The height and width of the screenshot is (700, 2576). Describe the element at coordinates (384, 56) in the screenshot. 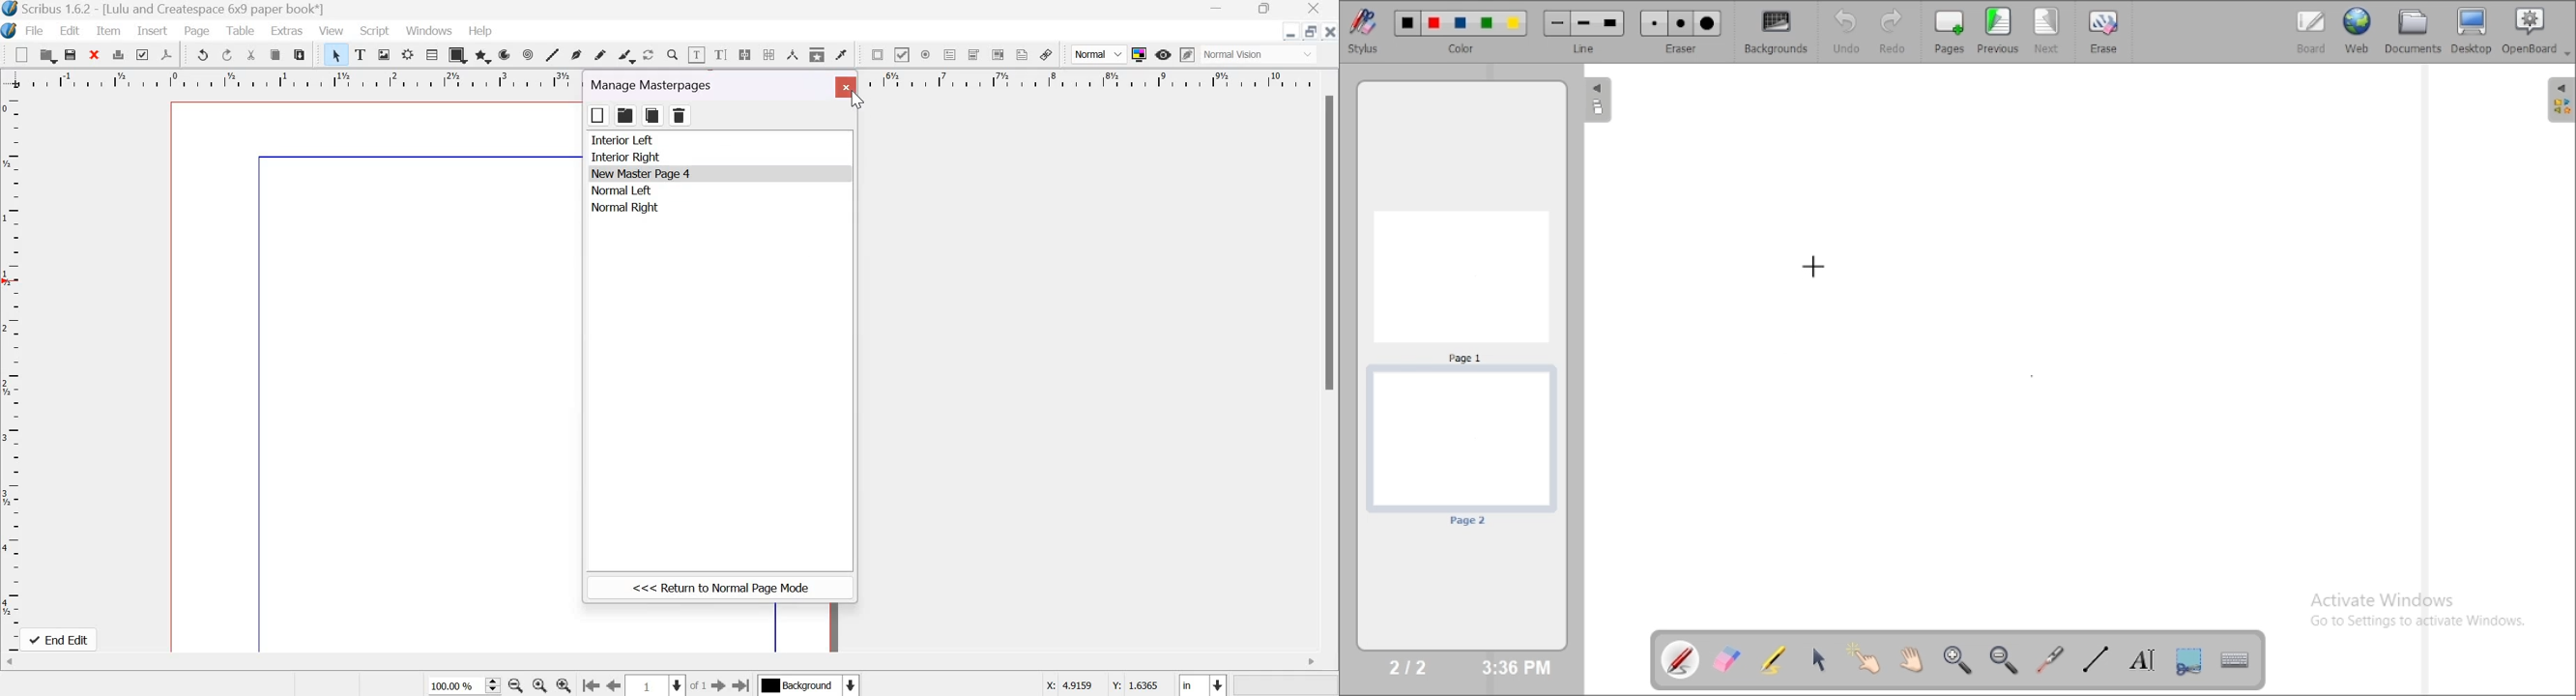

I see `Image frame` at that location.